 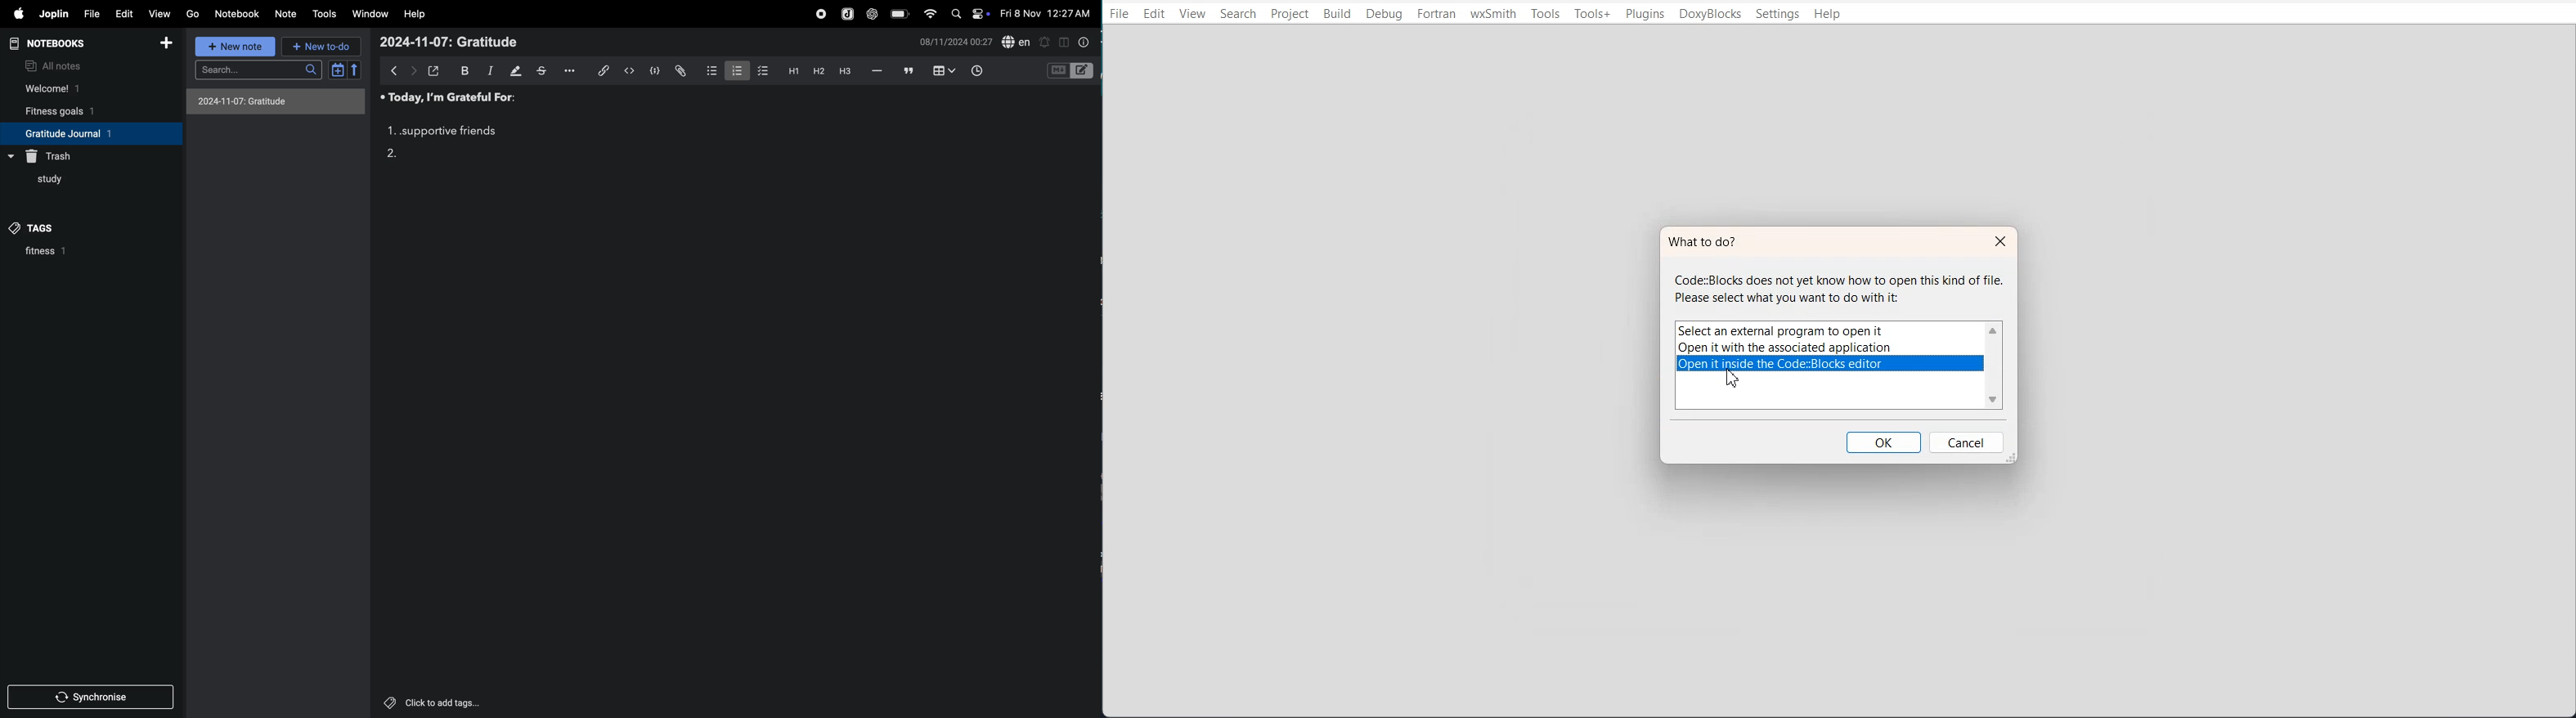 I want to click on file, so click(x=91, y=14).